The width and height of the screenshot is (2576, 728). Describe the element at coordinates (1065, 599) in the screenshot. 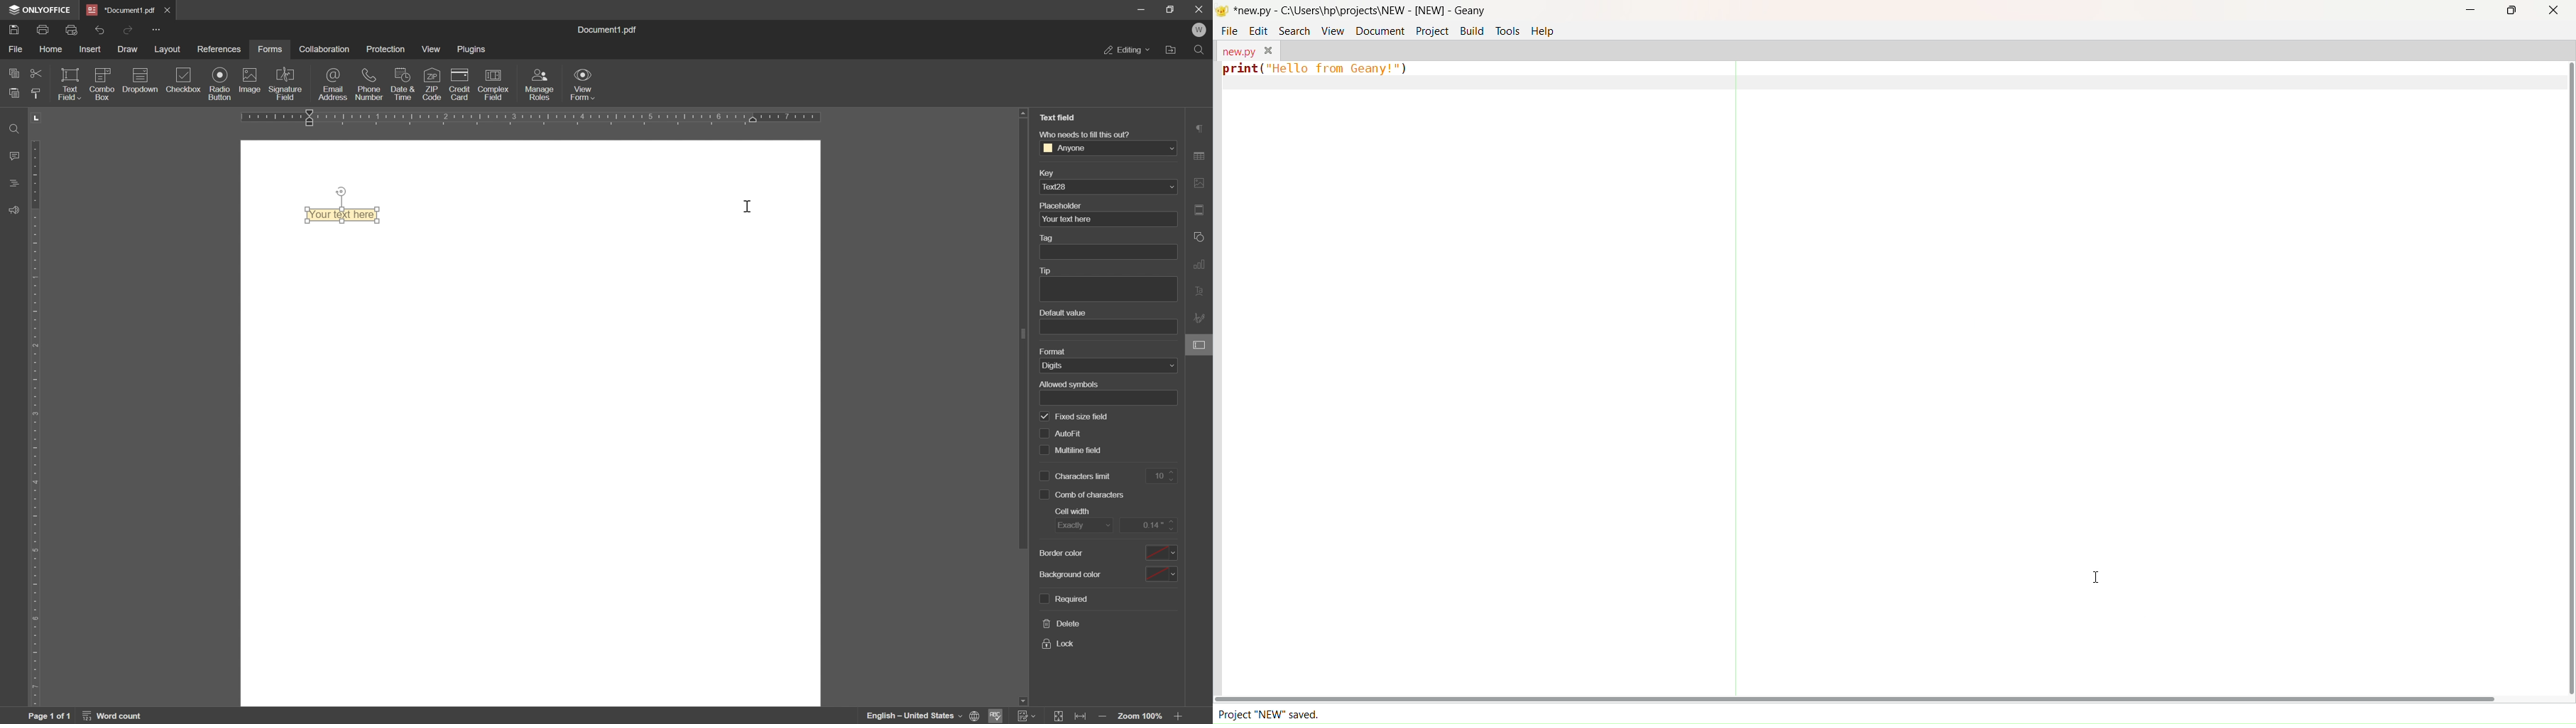

I see `required` at that location.